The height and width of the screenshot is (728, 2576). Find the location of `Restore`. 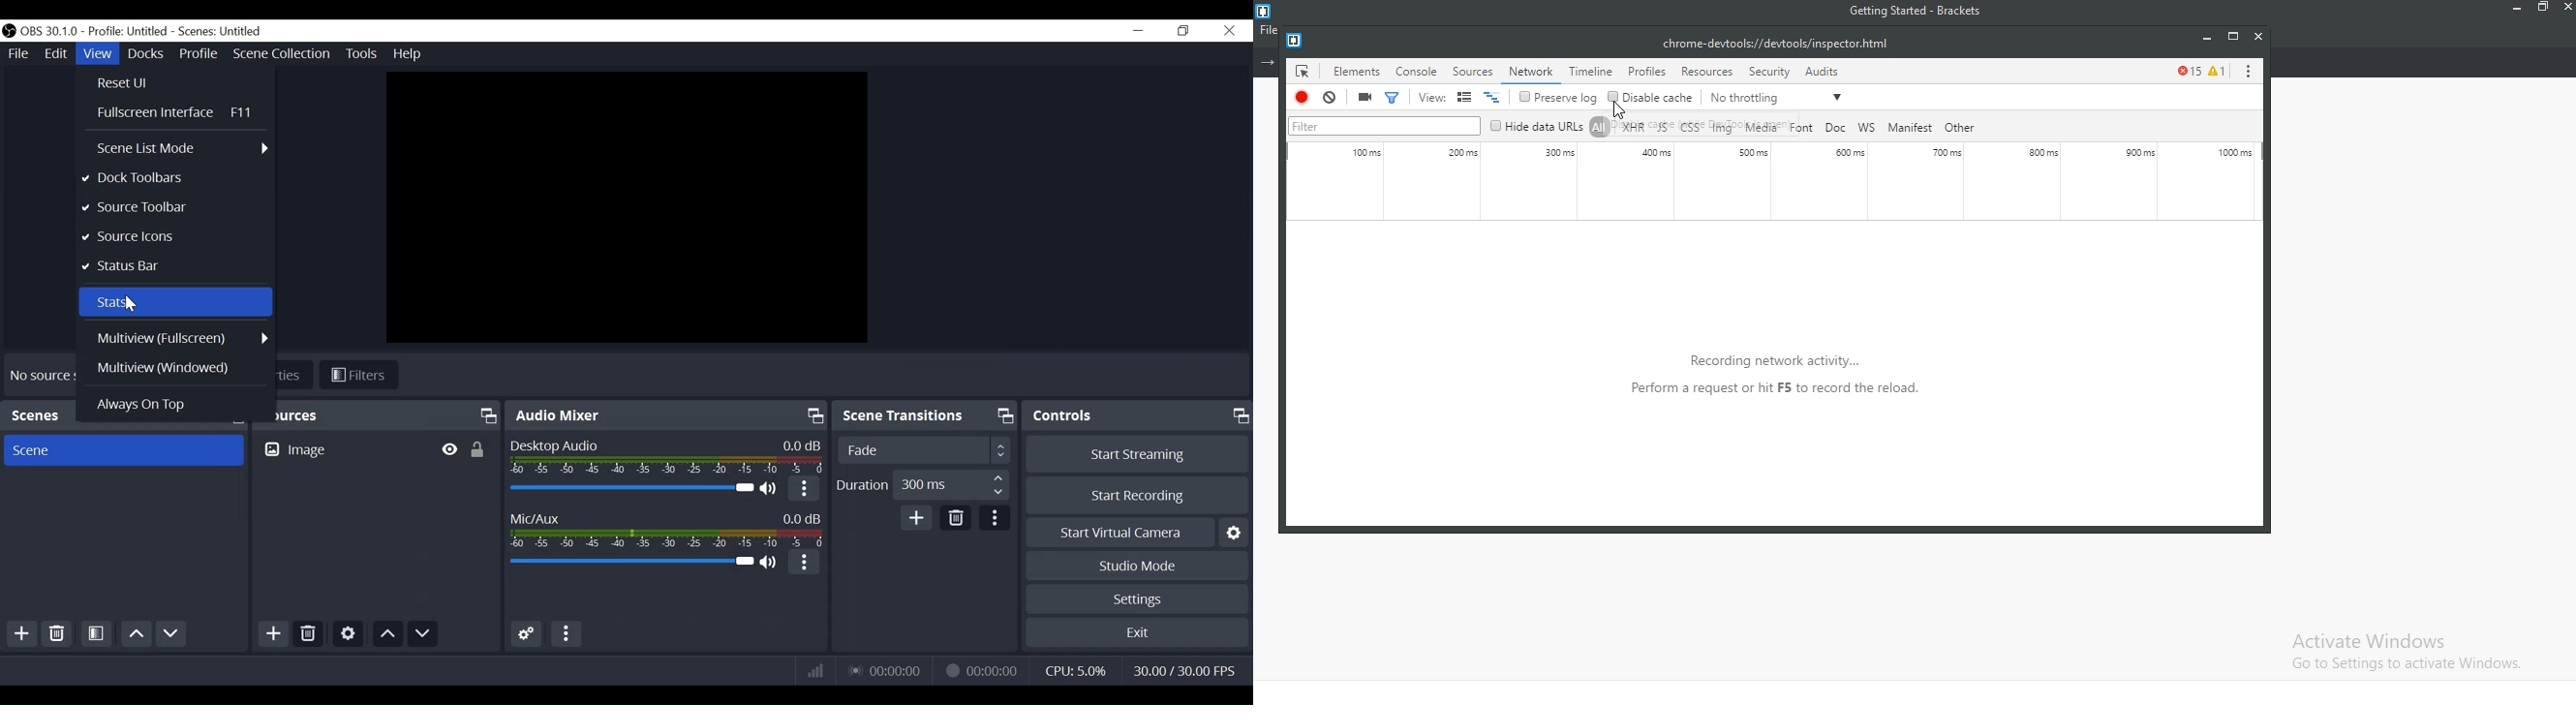

Restore is located at coordinates (1184, 31).